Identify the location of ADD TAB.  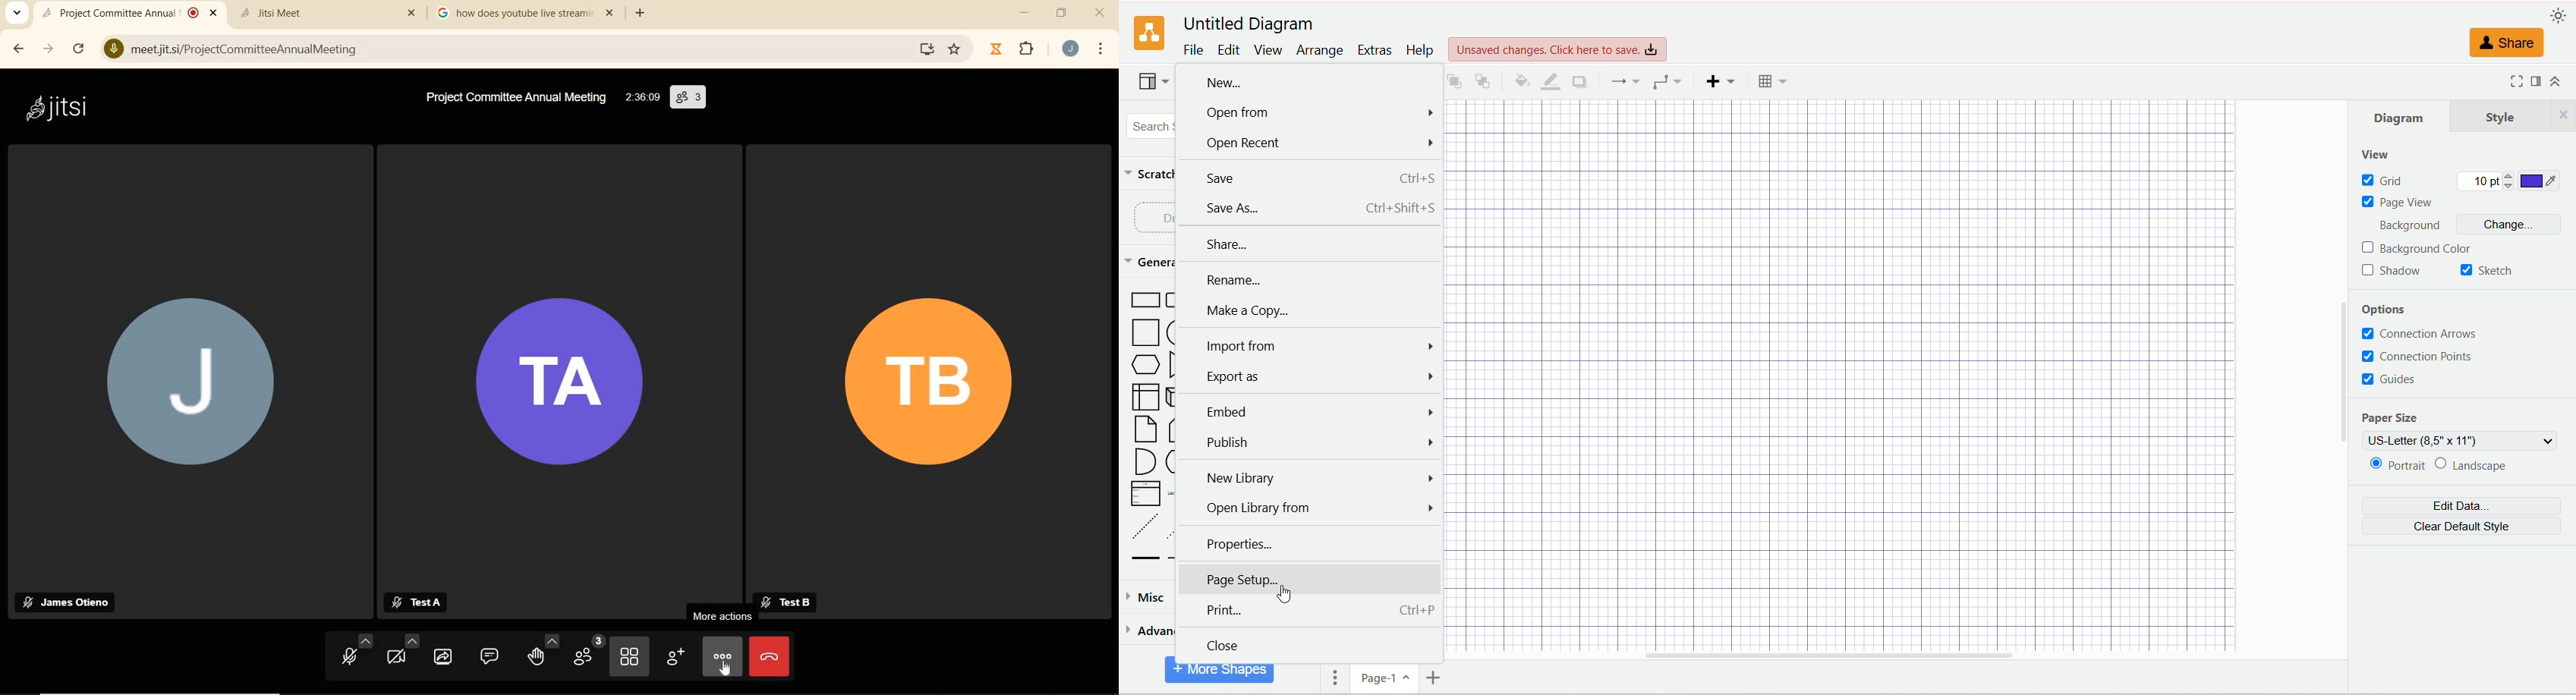
(639, 14).